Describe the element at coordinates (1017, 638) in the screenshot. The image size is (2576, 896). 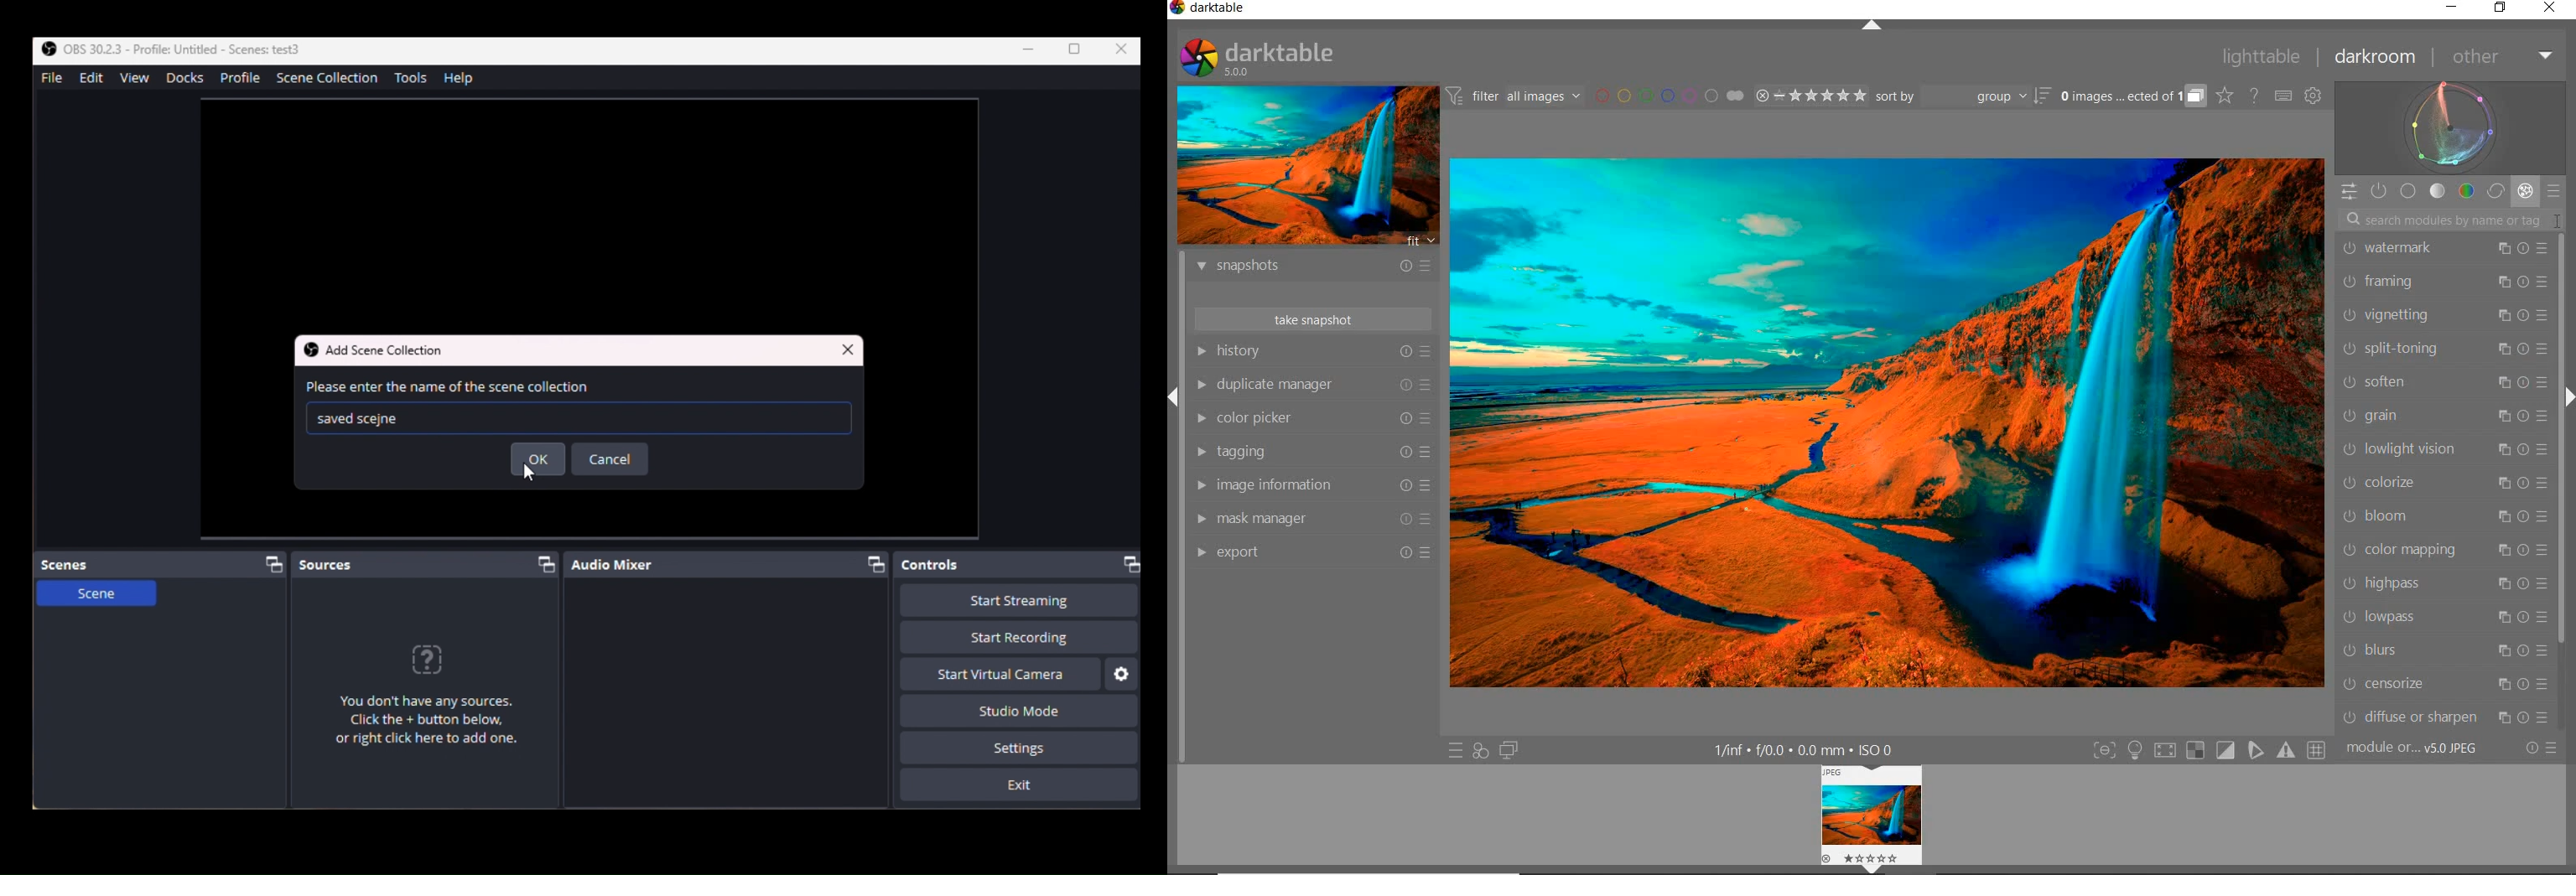
I see `Start Recording` at that location.